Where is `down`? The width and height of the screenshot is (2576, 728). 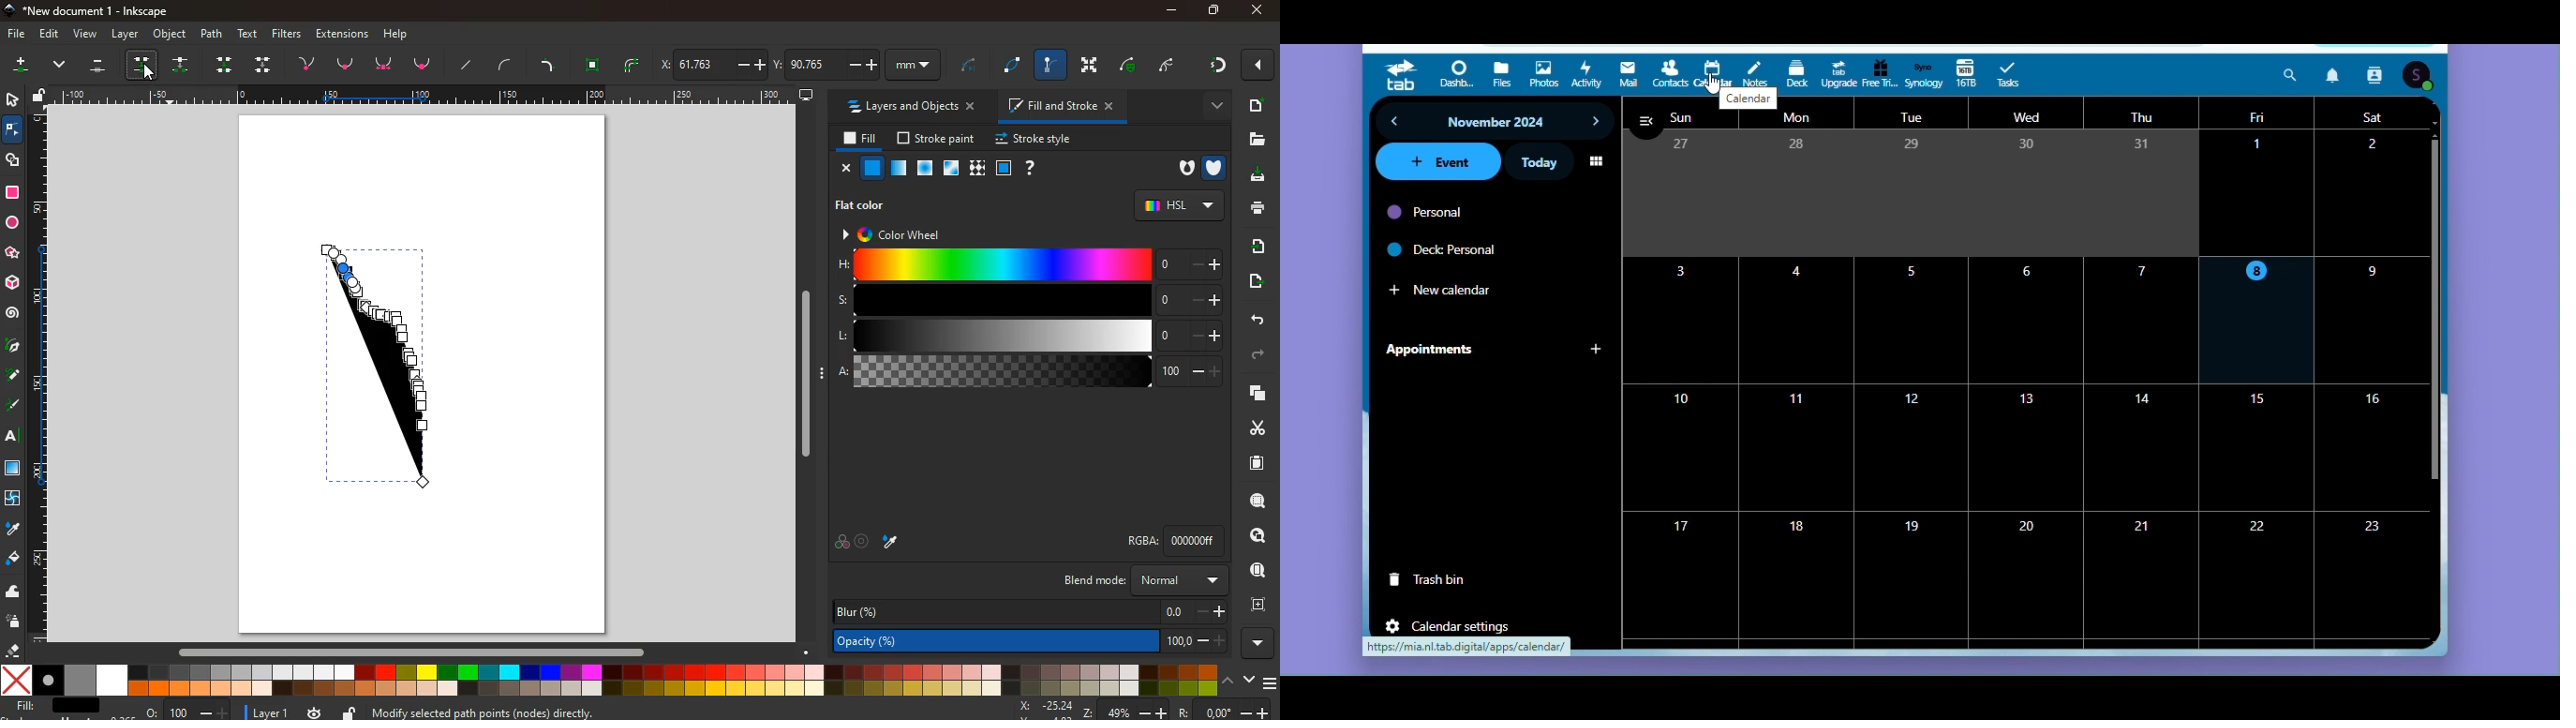 down is located at coordinates (264, 64).